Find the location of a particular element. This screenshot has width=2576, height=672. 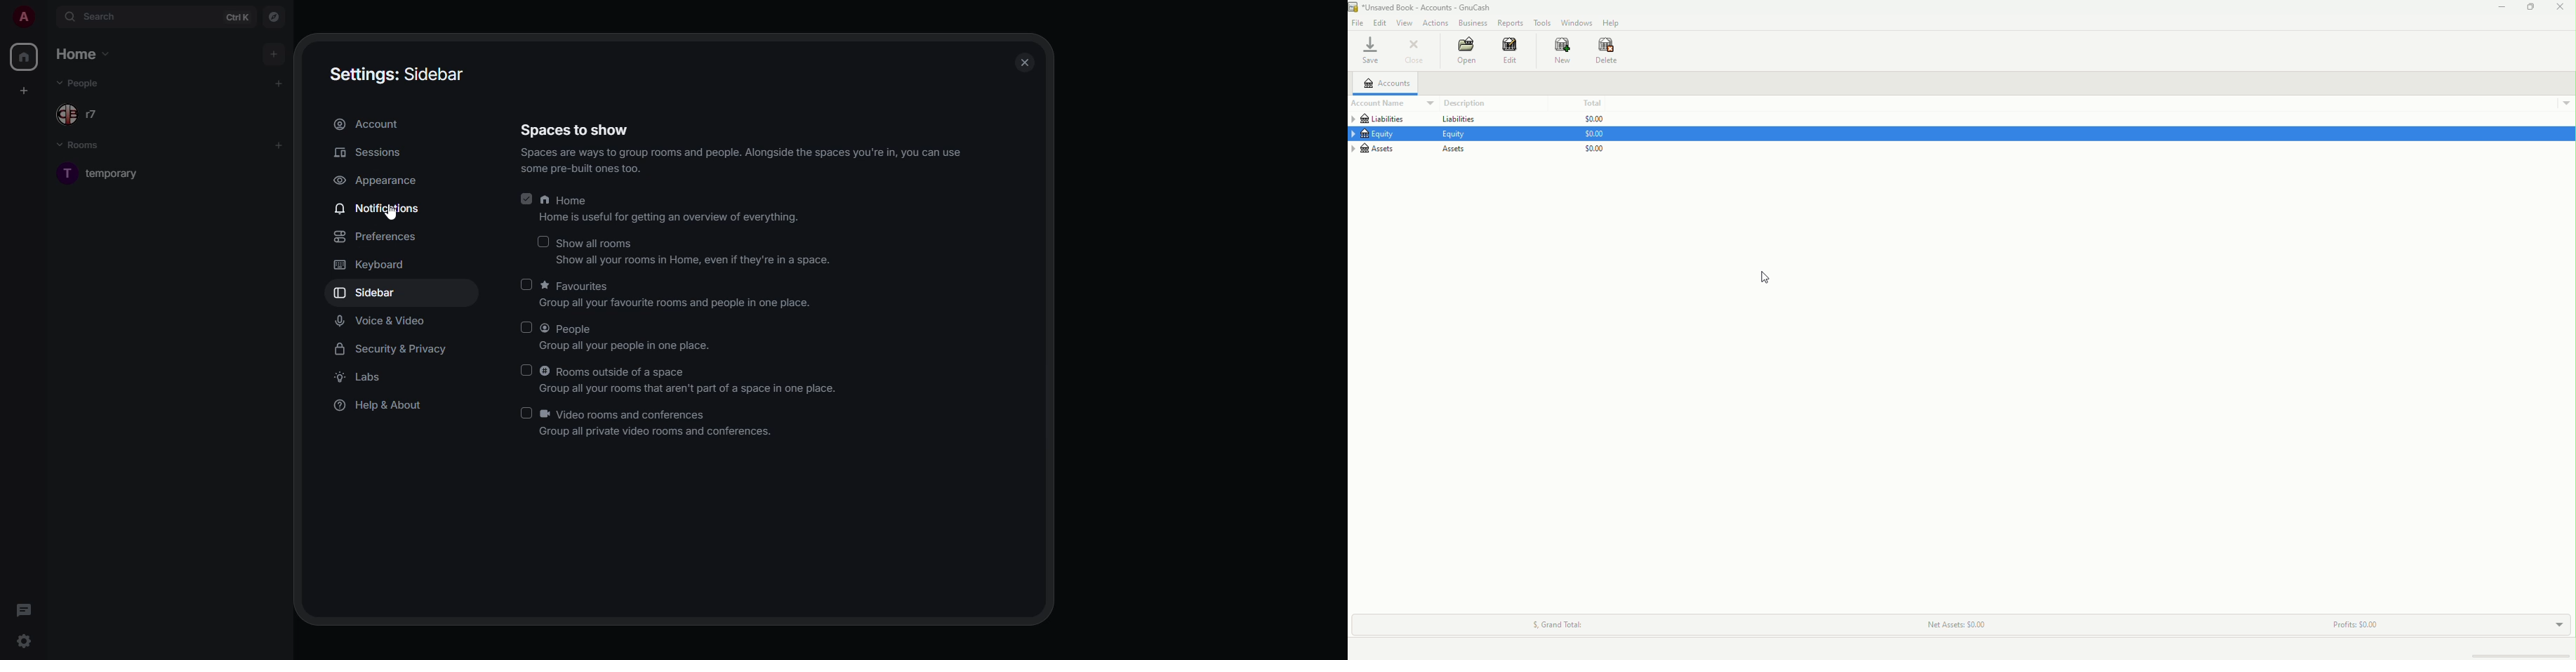

Edit is located at coordinates (1513, 52).